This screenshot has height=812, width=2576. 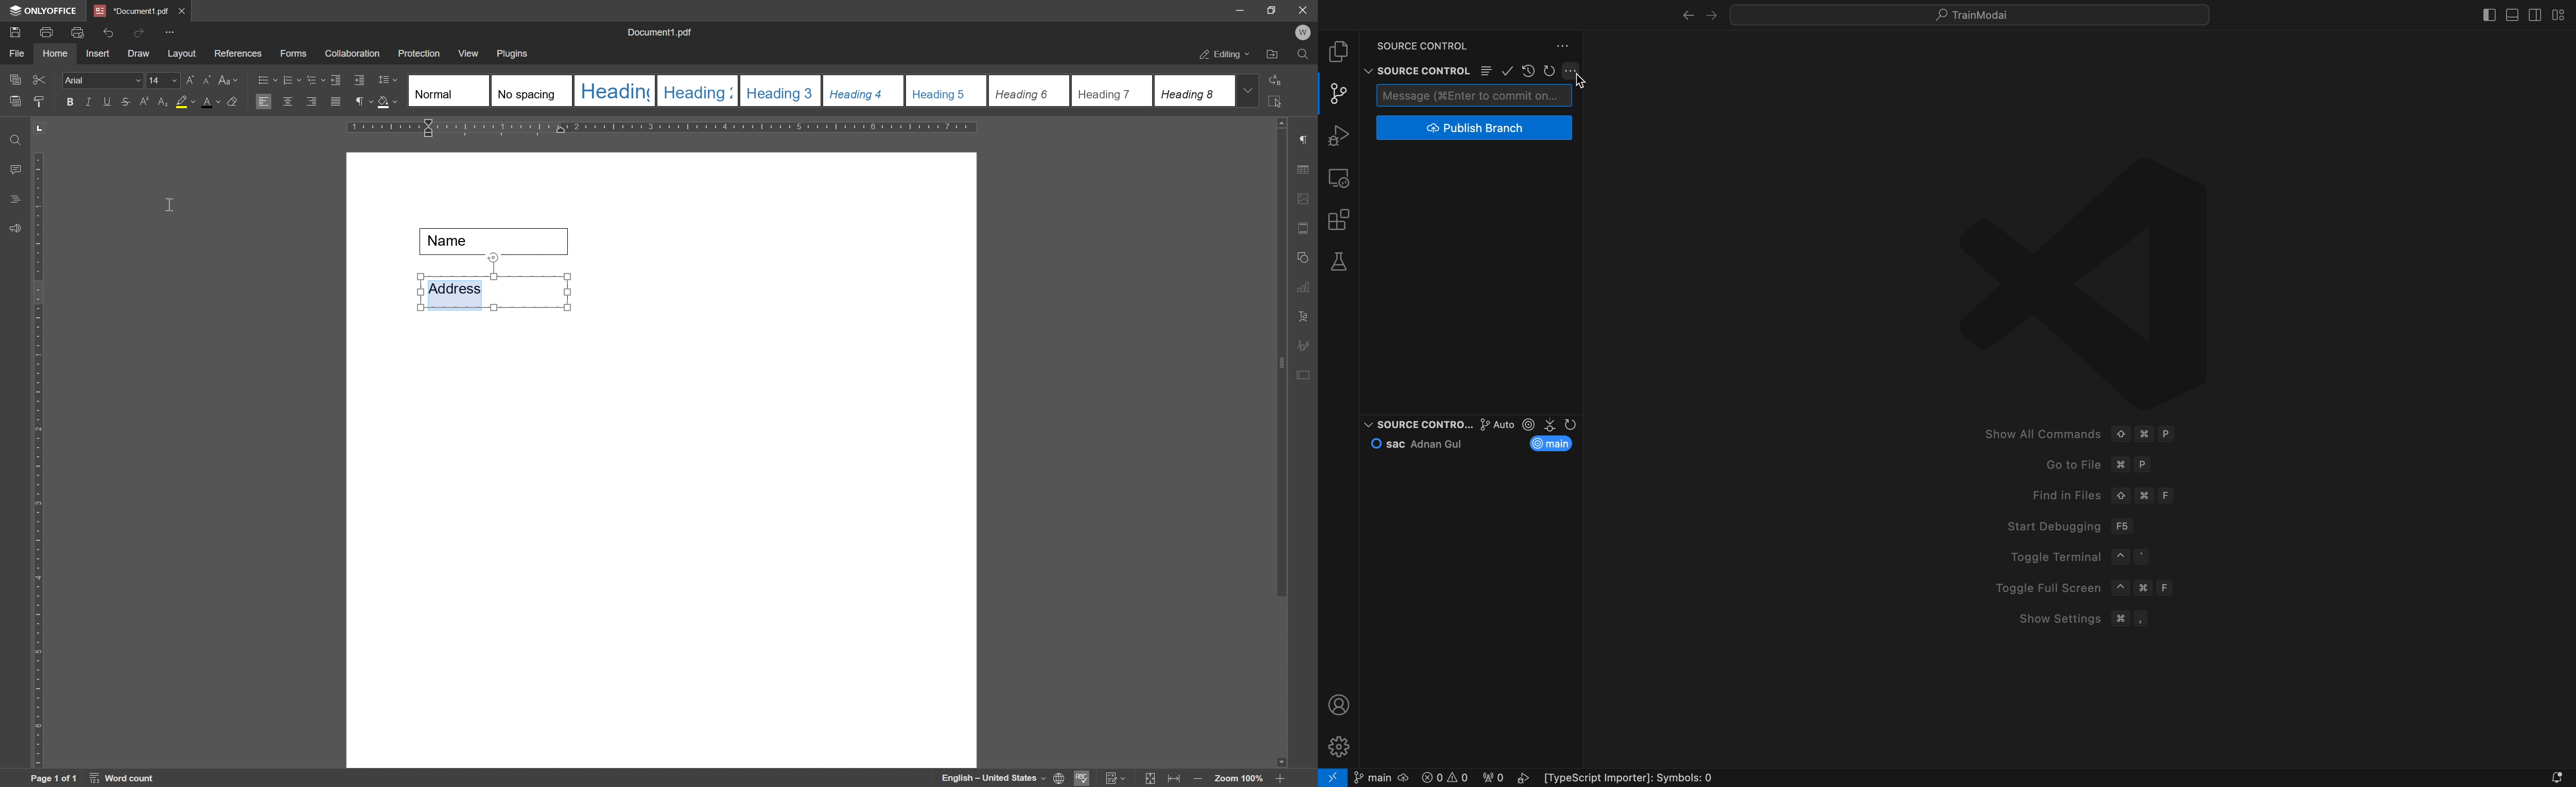 What do you see at coordinates (183, 9) in the screenshot?
I see `close` at bounding box center [183, 9].